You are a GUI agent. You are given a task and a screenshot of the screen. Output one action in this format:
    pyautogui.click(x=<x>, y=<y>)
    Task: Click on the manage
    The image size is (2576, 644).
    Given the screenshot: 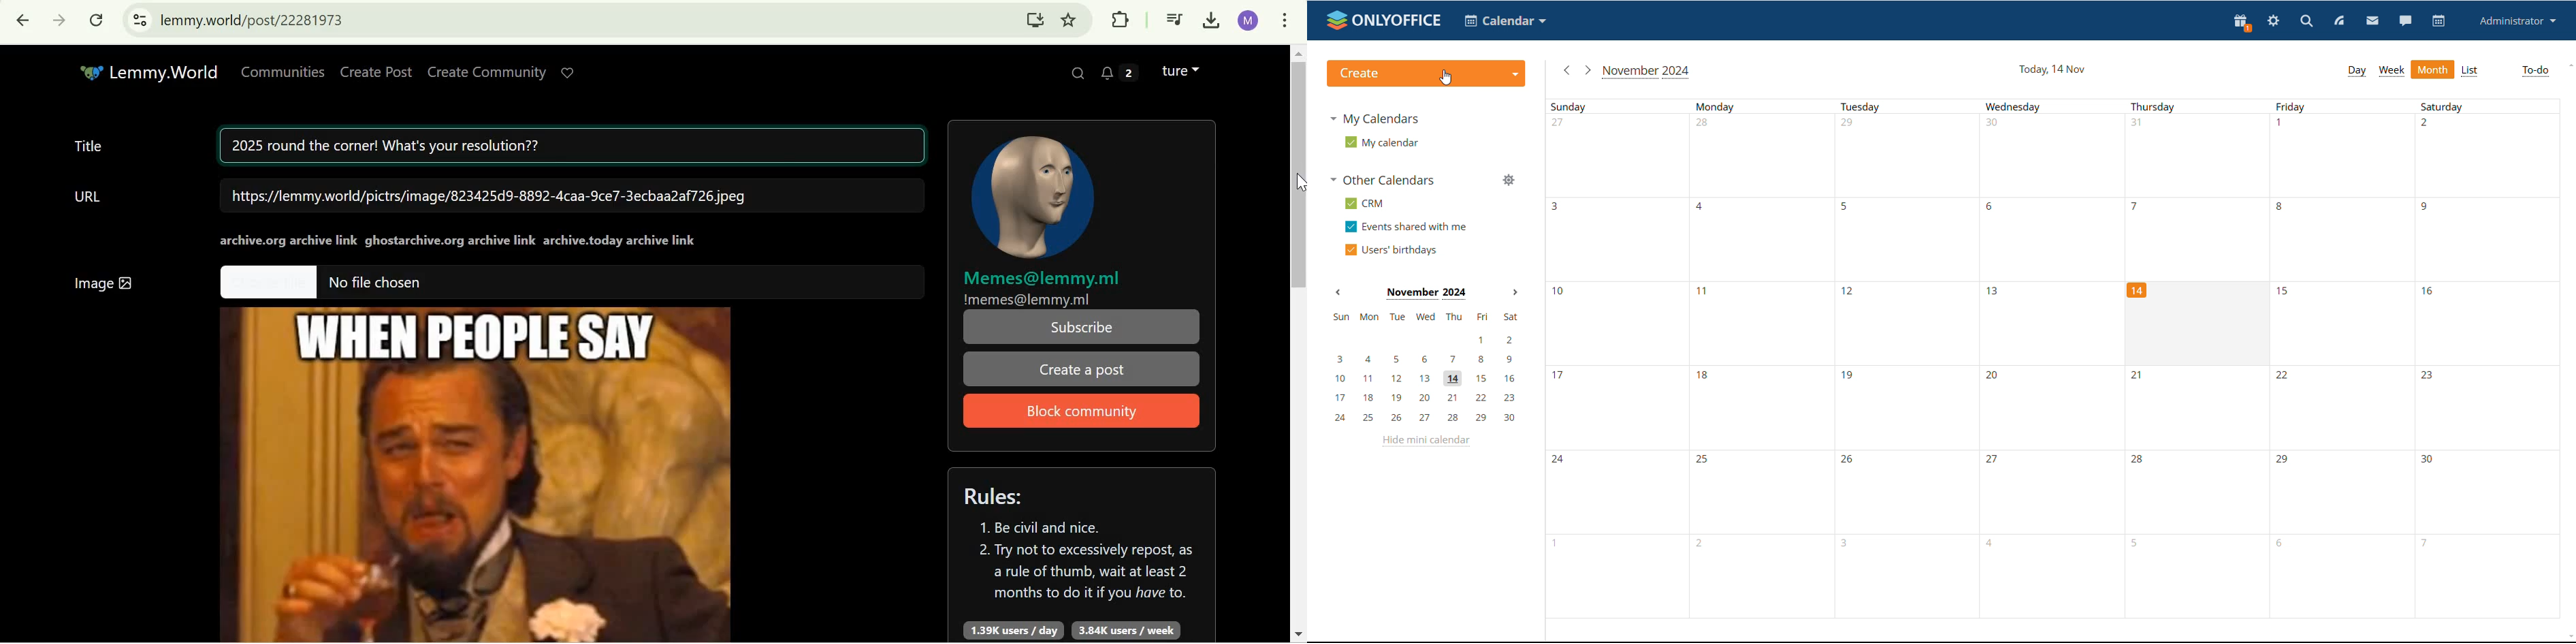 What is the action you would take?
    pyautogui.click(x=1509, y=181)
    